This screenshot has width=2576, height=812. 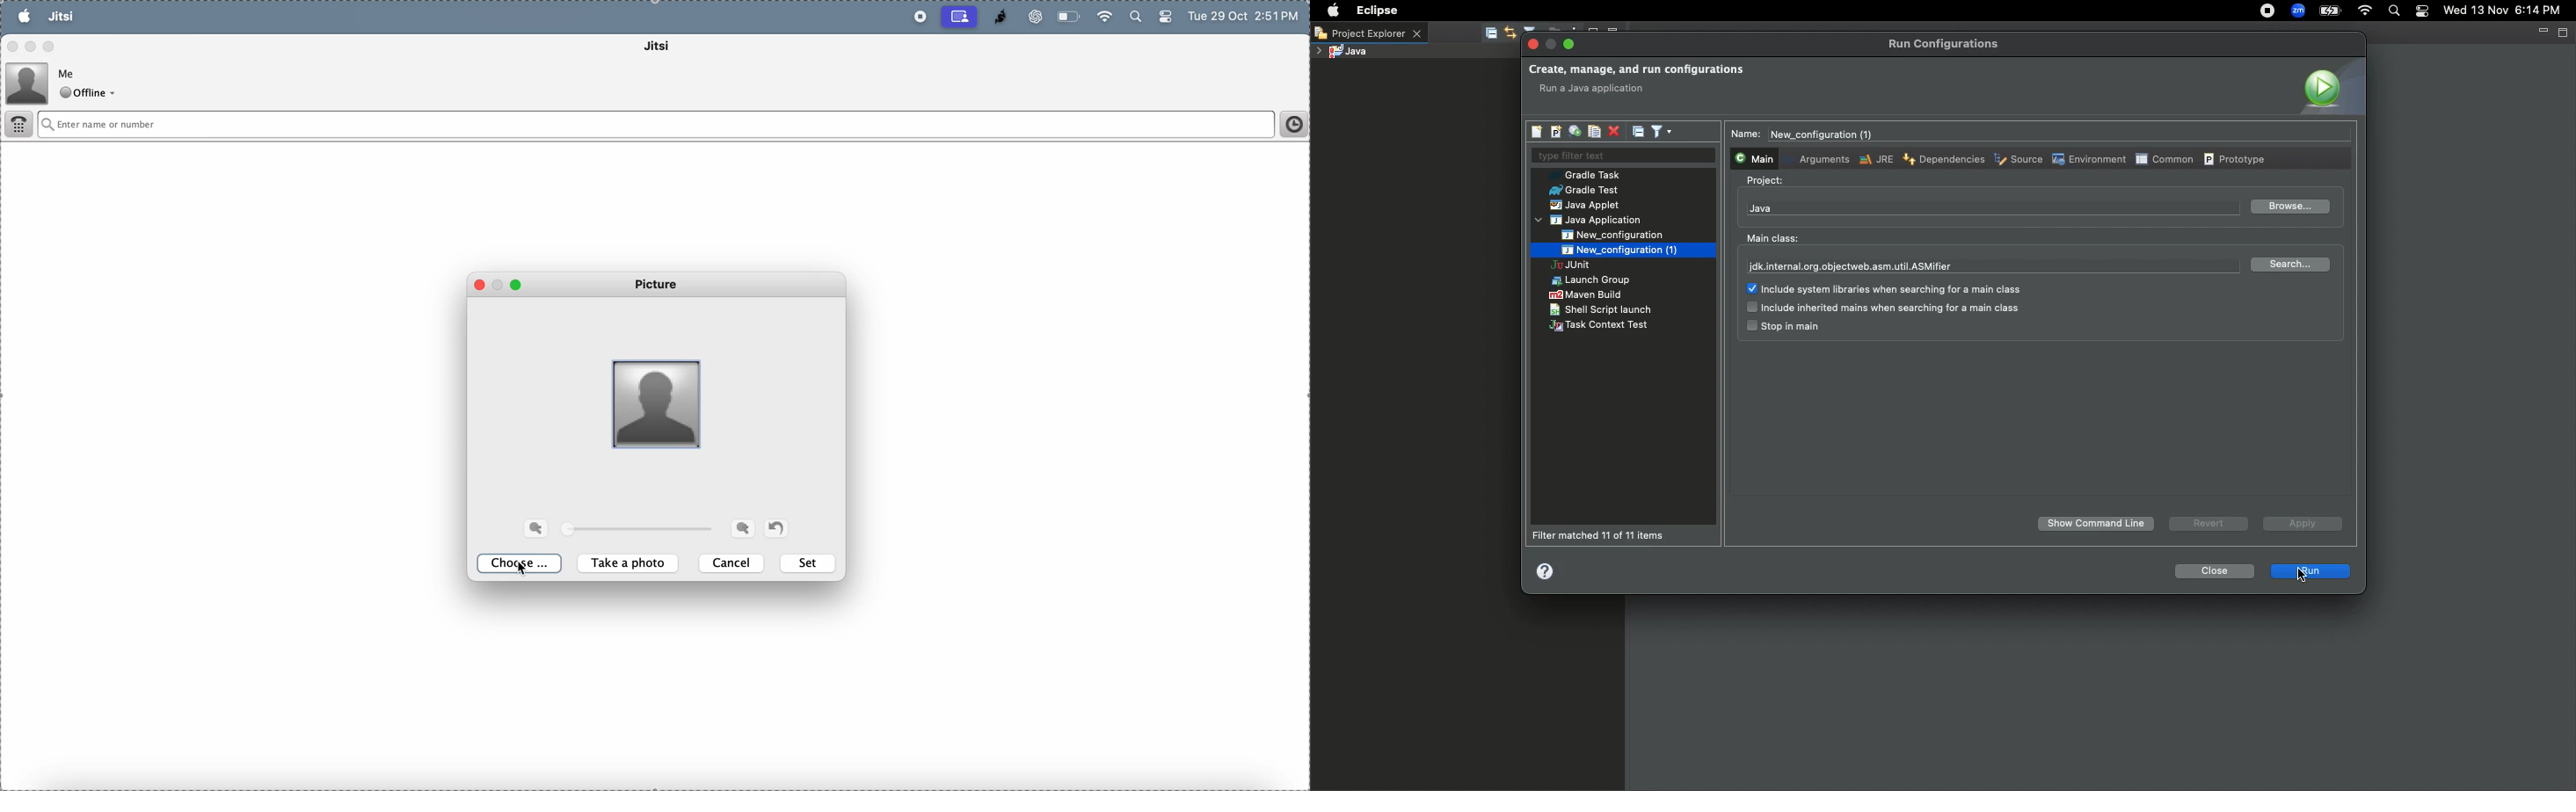 What do you see at coordinates (32, 46) in the screenshot?
I see `minimize` at bounding box center [32, 46].